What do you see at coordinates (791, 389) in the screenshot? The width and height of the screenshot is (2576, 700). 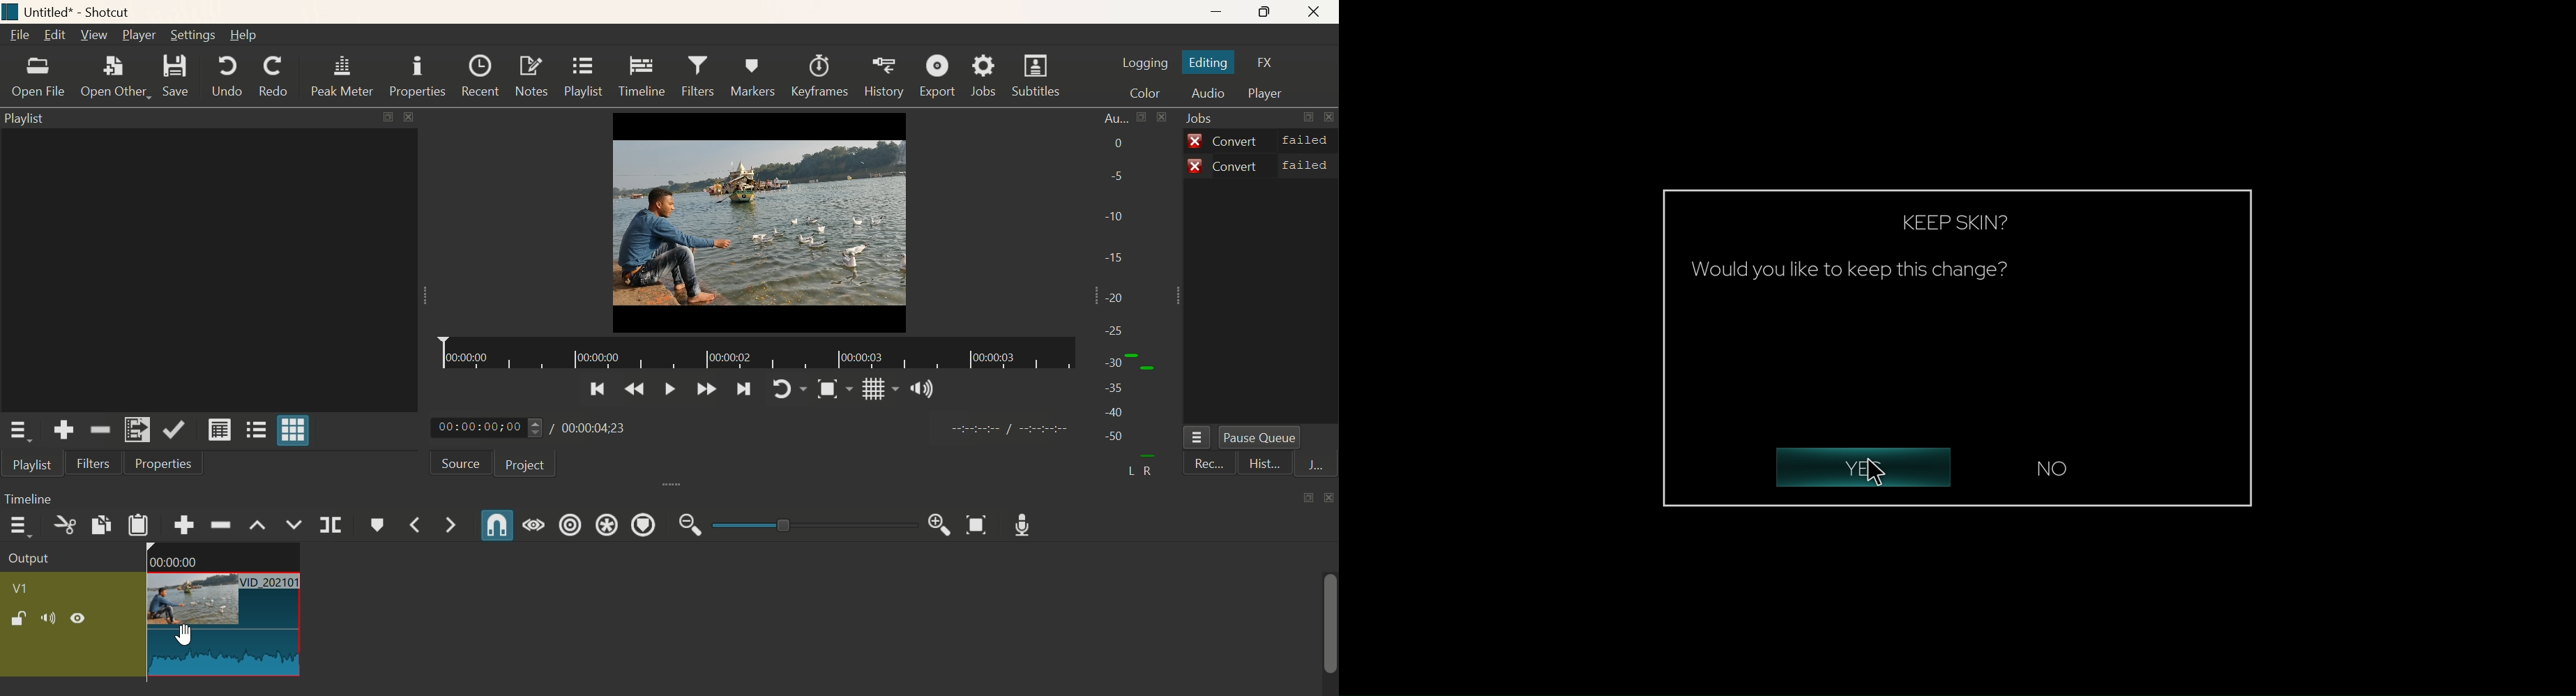 I see `Play again` at bounding box center [791, 389].